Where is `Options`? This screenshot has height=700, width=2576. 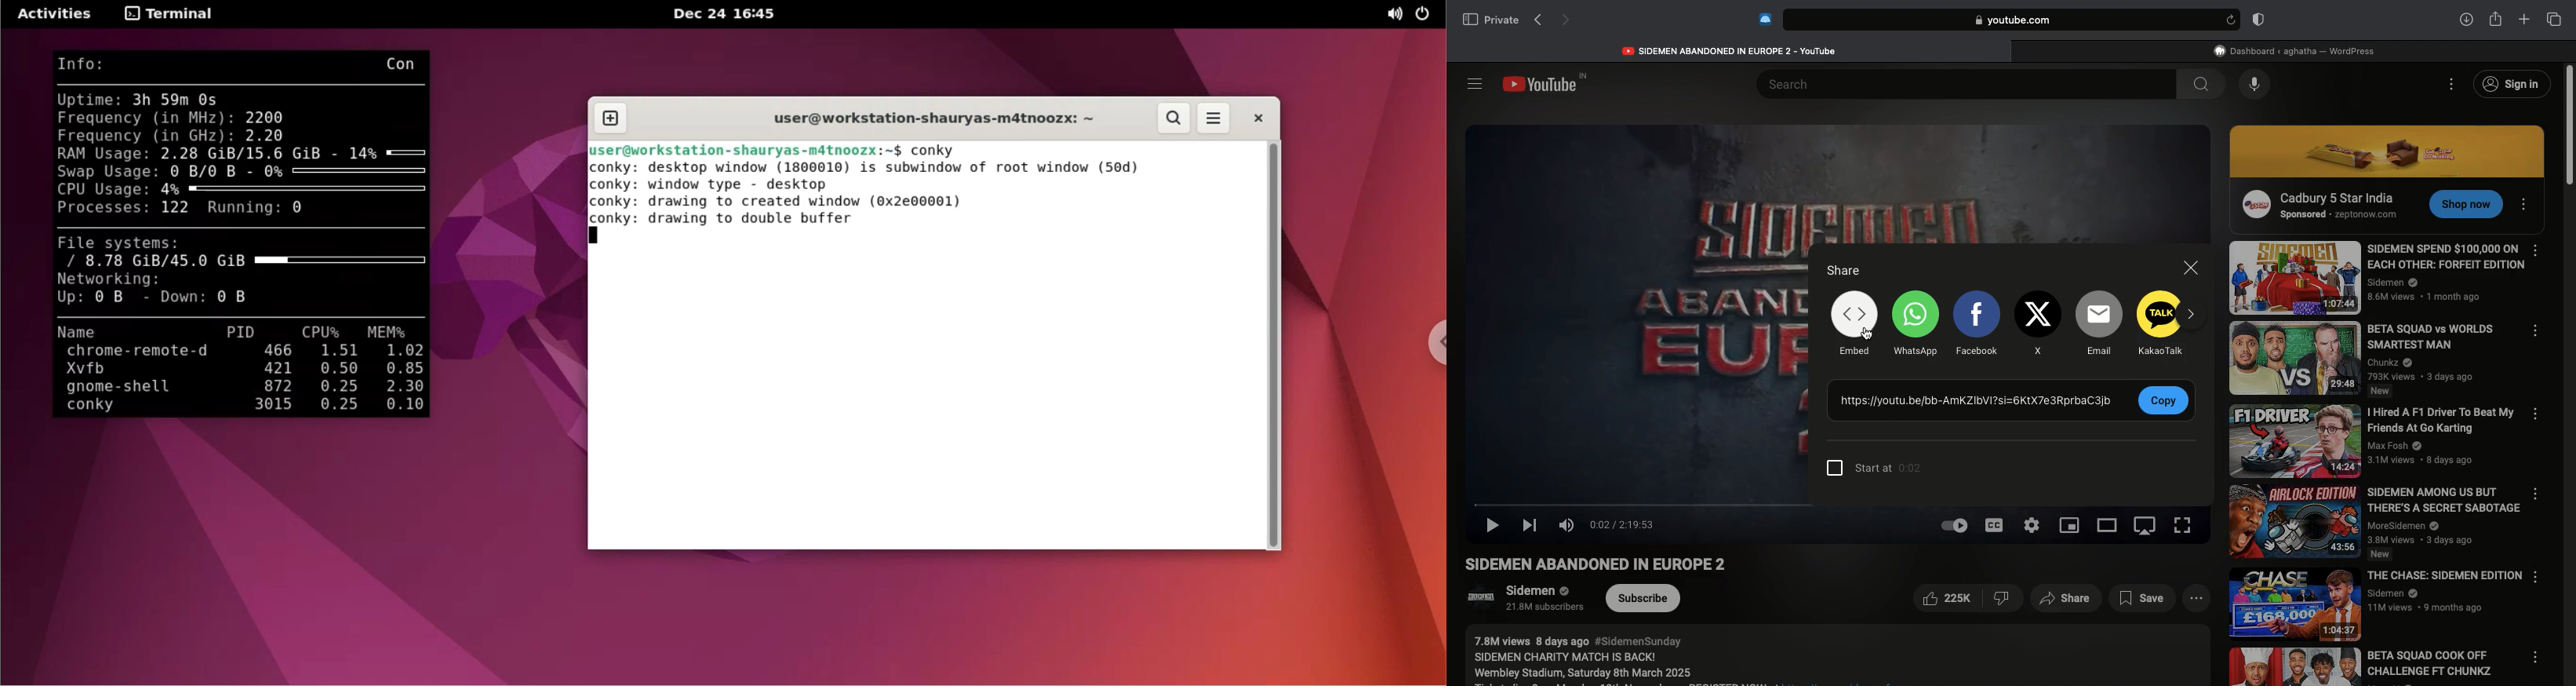 Options is located at coordinates (2527, 201).